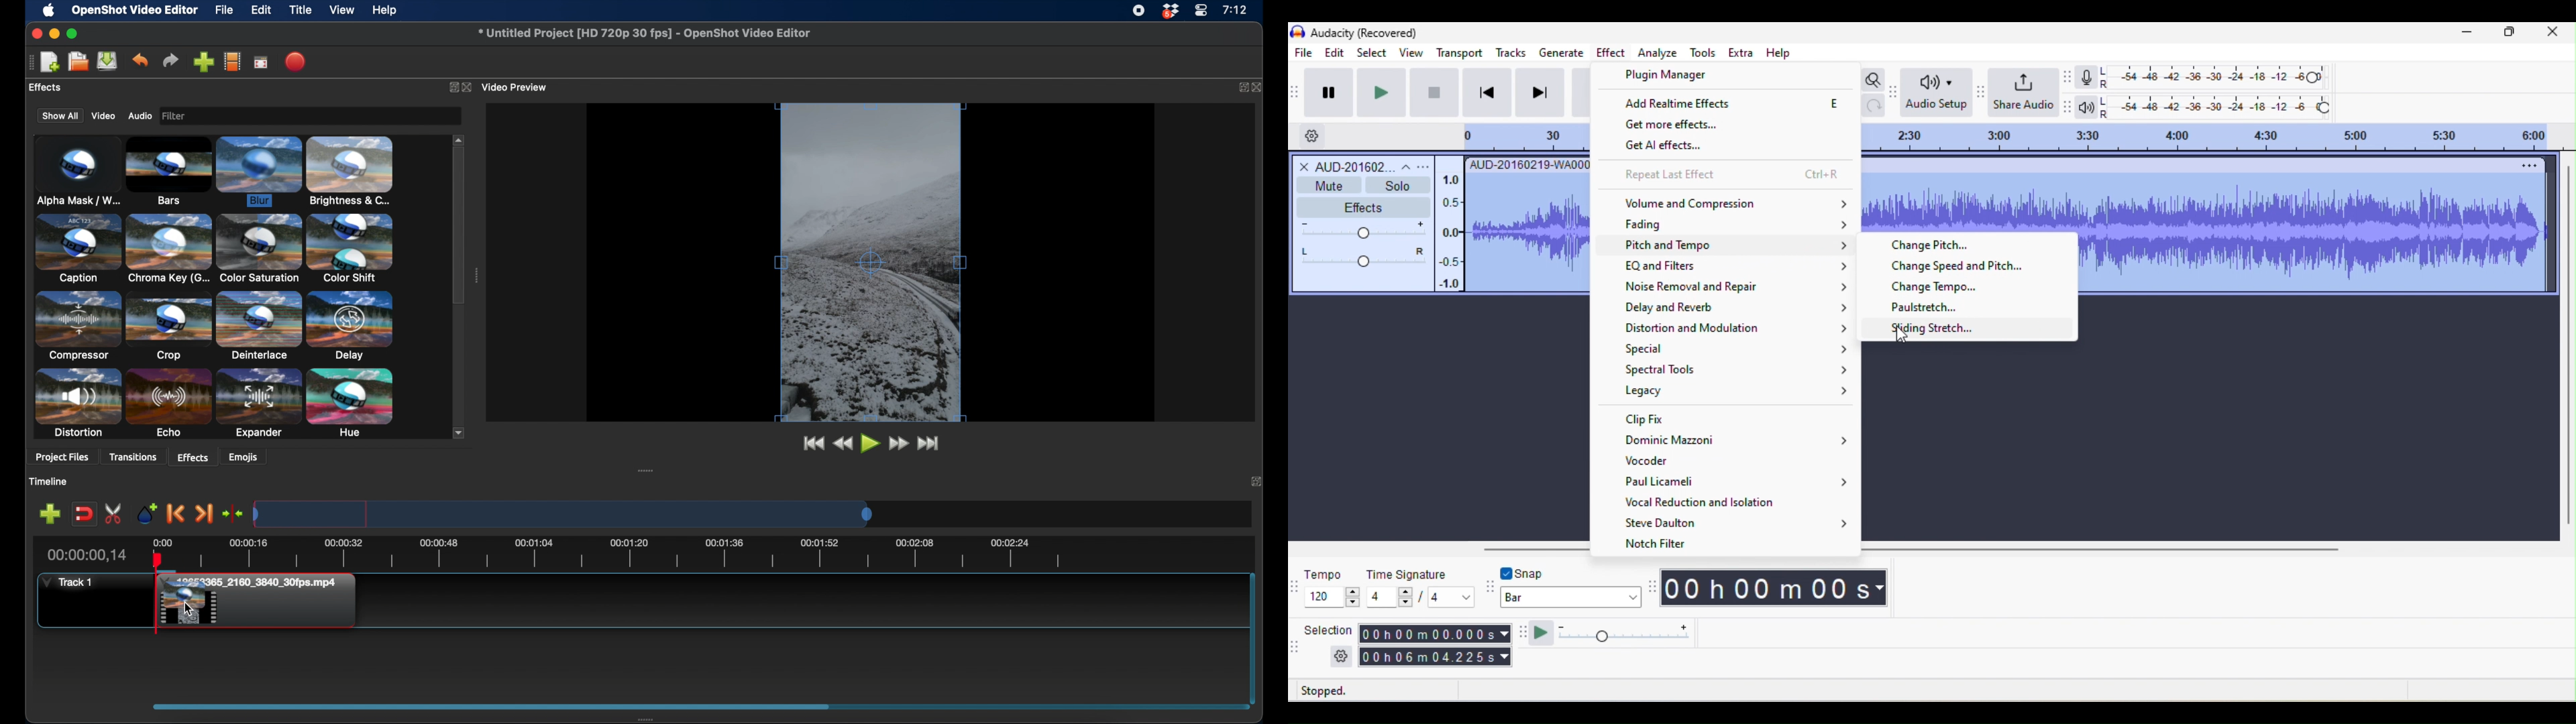  What do you see at coordinates (470, 88) in the screenshot?
I see `close` at bounding box center [470, 88].